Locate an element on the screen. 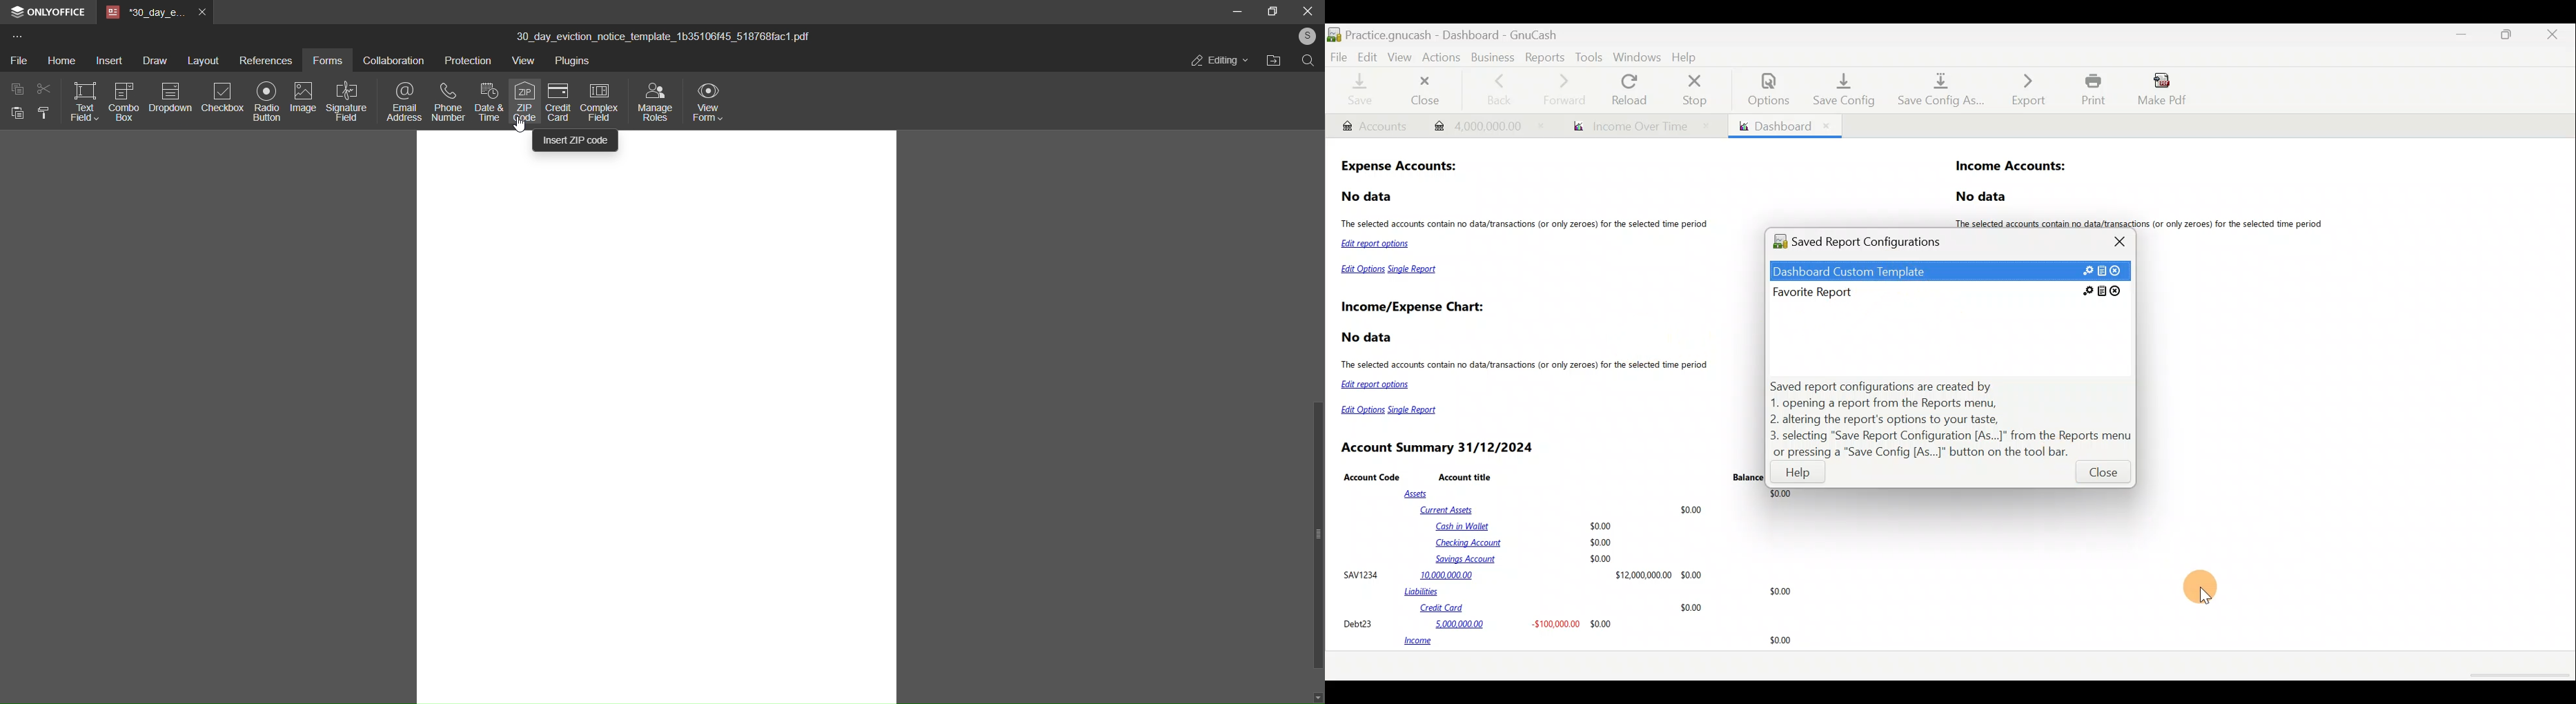 Image resolution: width=2576 pixels, height=728 pixels. income 30.00 is located at coordinates (1597, 641).